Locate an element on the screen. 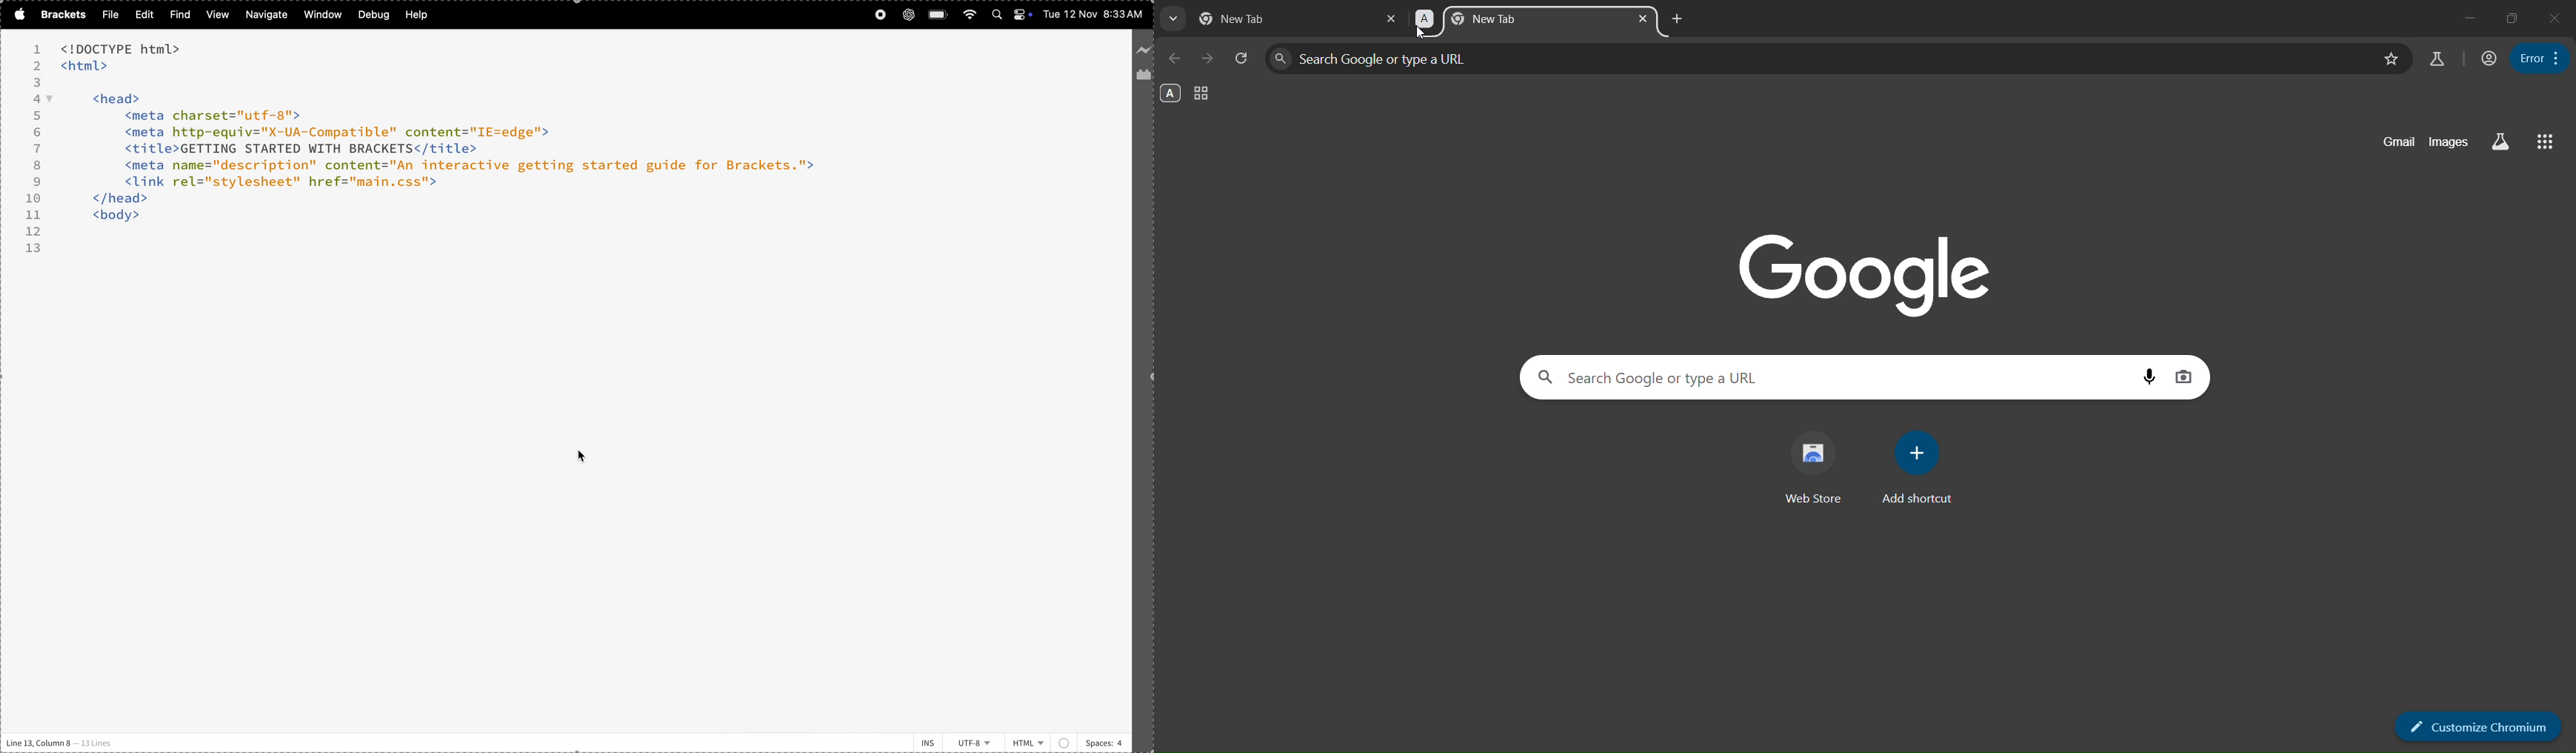  web store is located at coordinates (1819, 469).